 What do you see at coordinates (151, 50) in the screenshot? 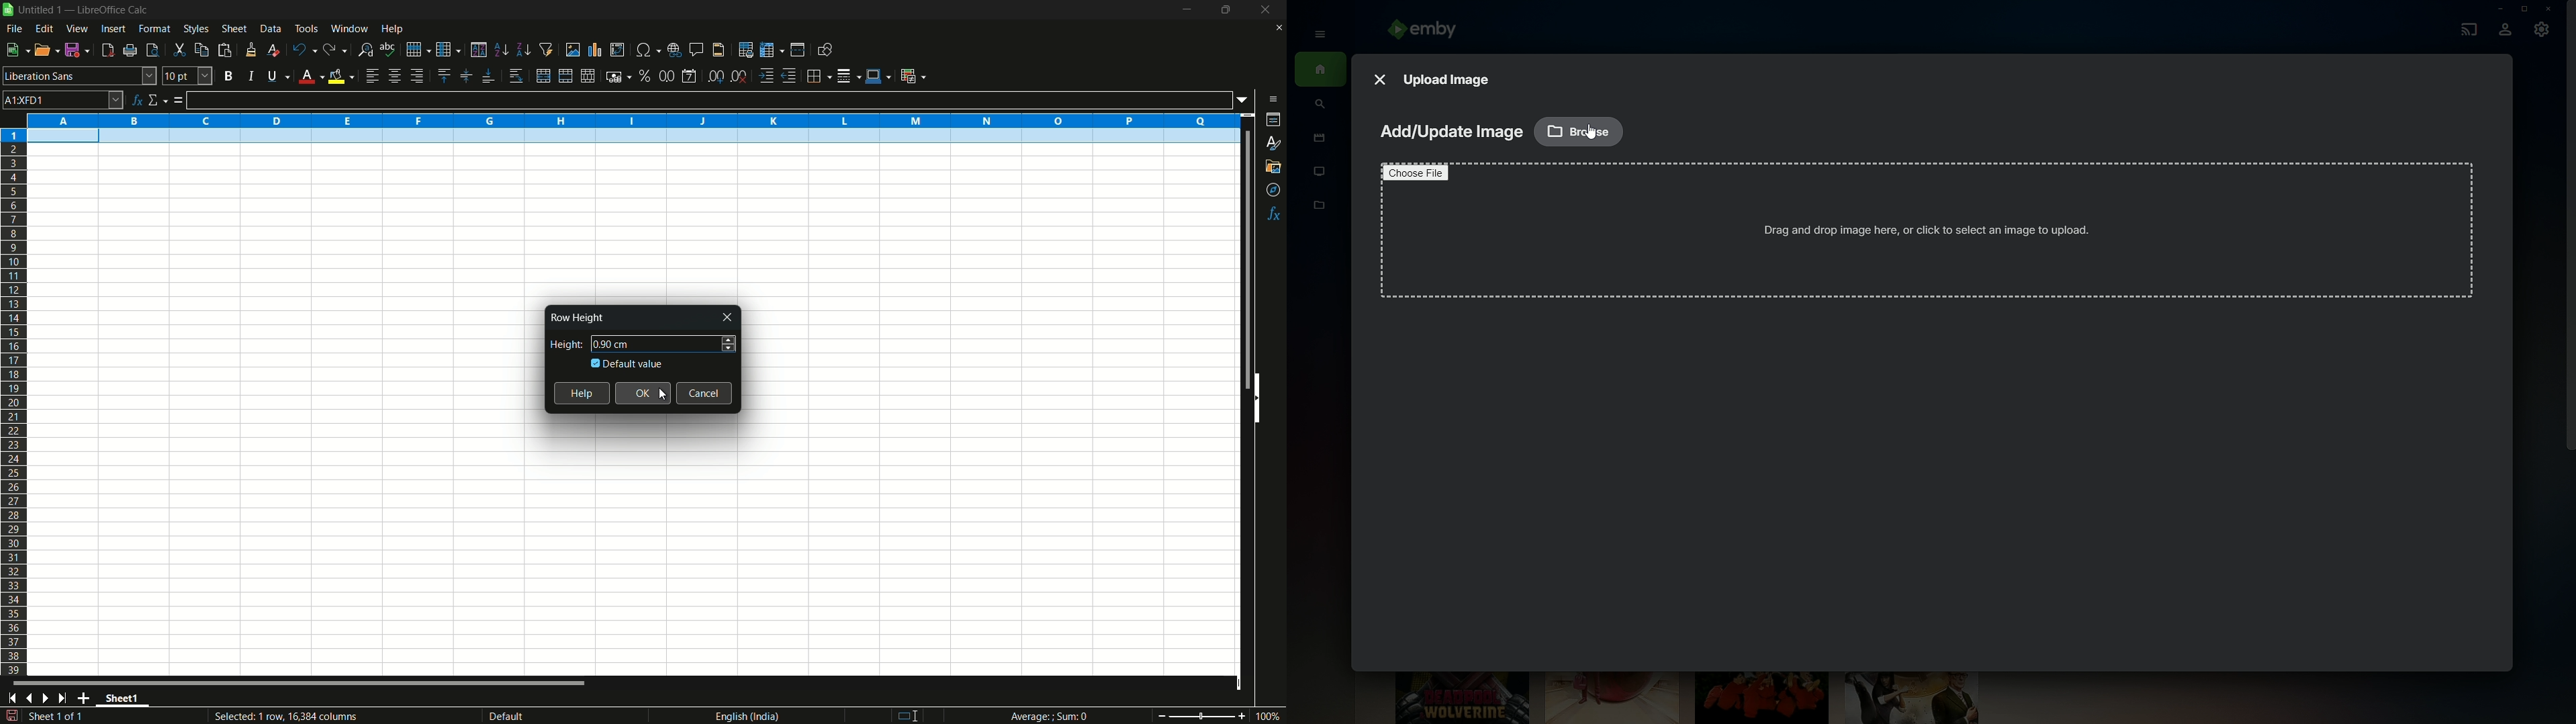
I see `toggle print review` at bounding box center [151, 50].